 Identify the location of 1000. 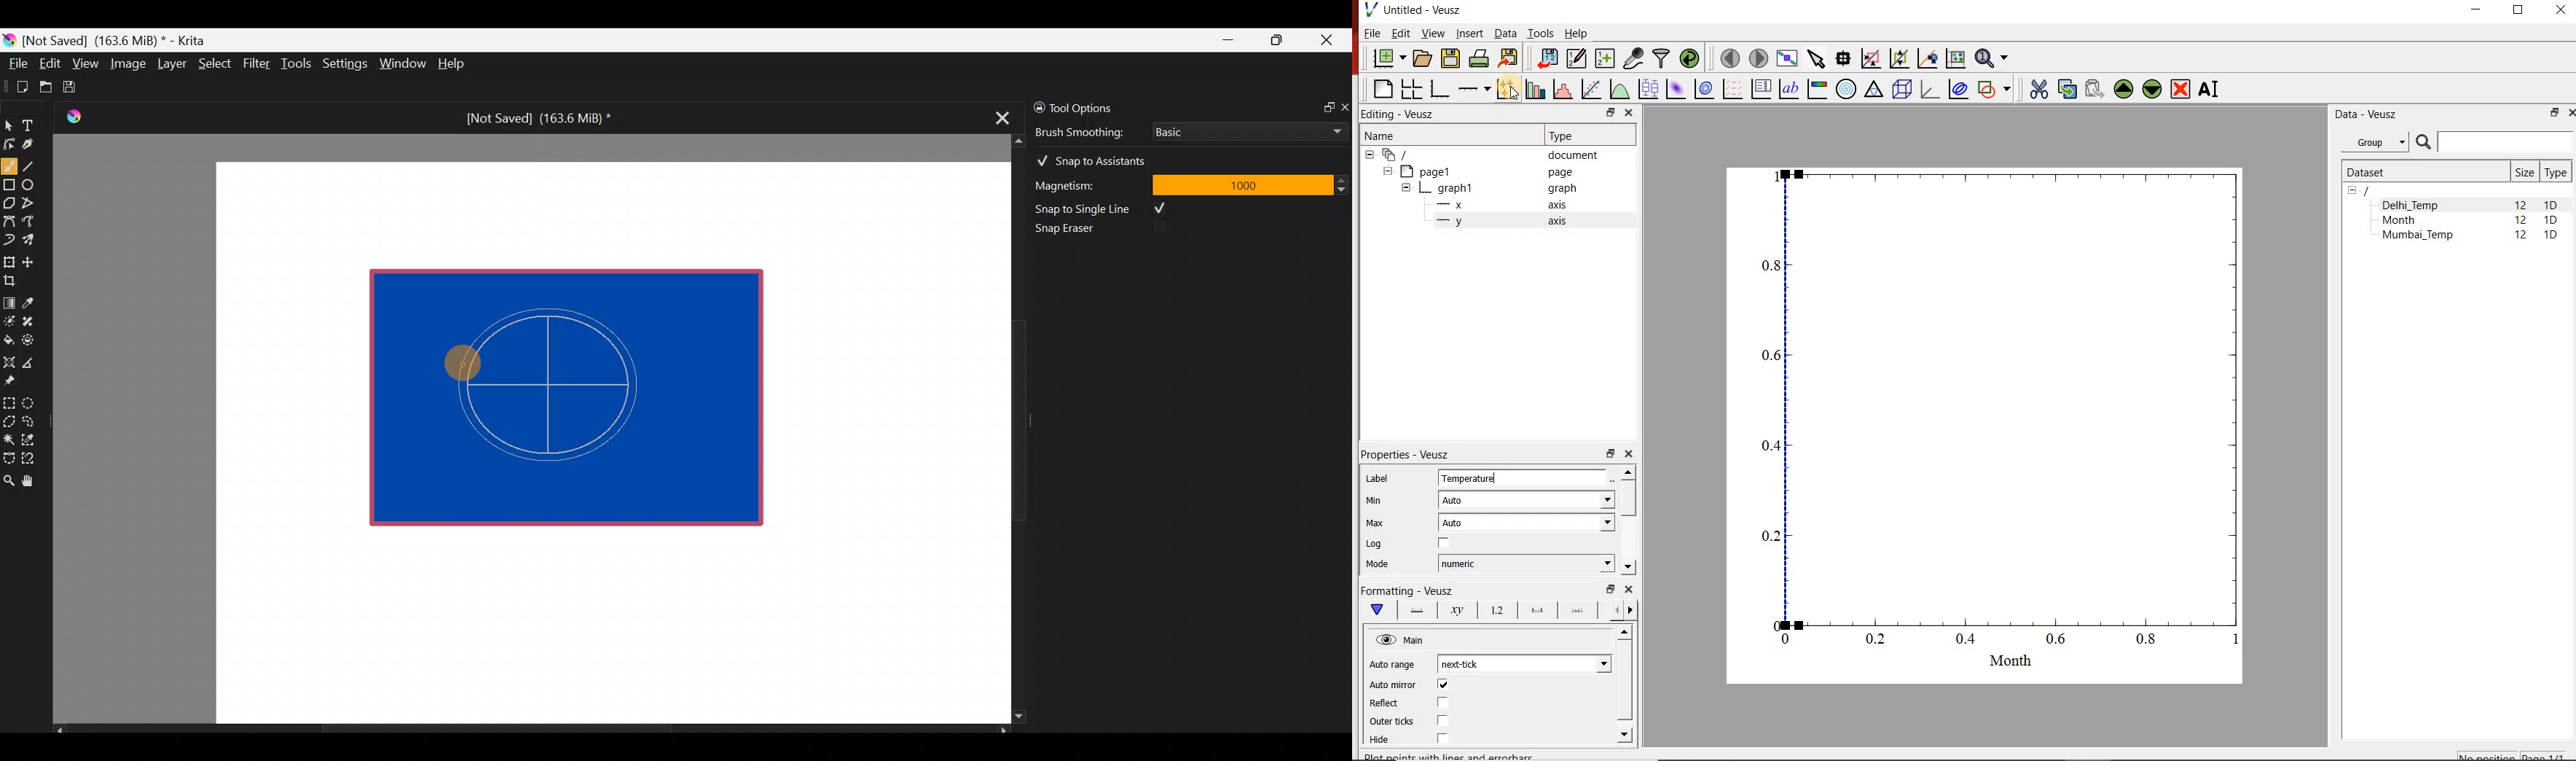
(1242, 184).